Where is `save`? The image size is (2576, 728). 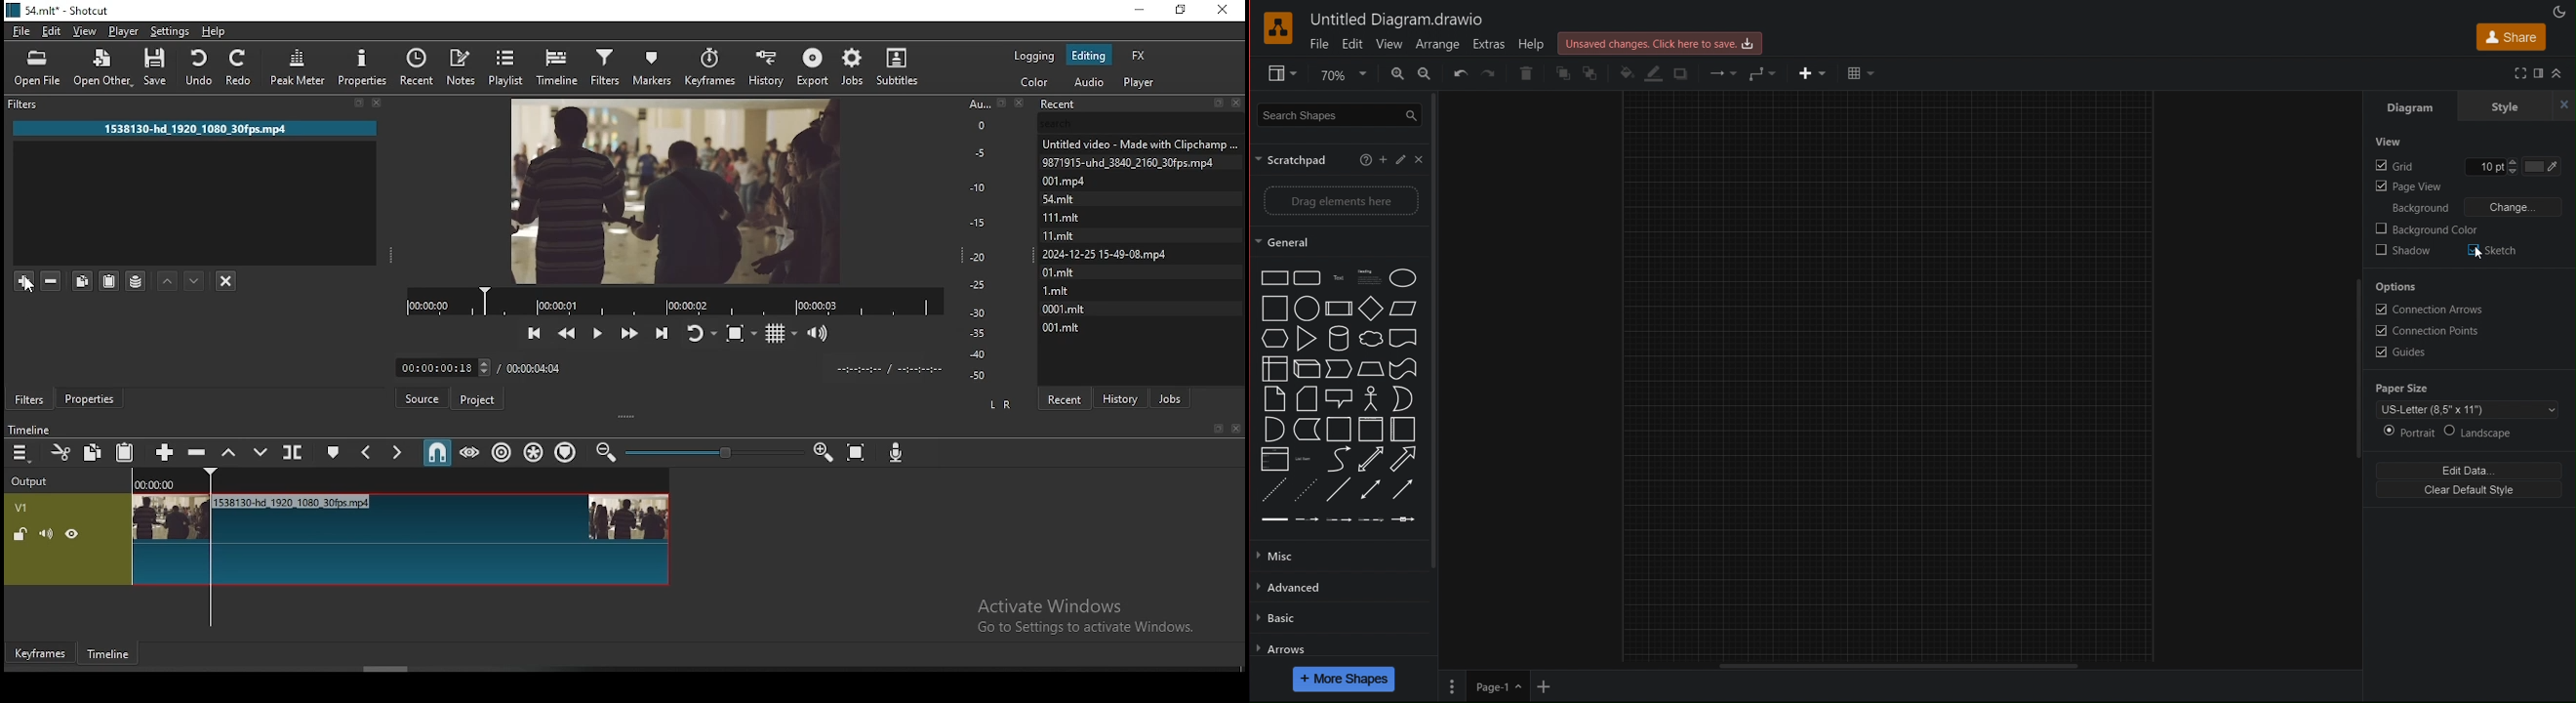
save is located at coordinates (159, 67).